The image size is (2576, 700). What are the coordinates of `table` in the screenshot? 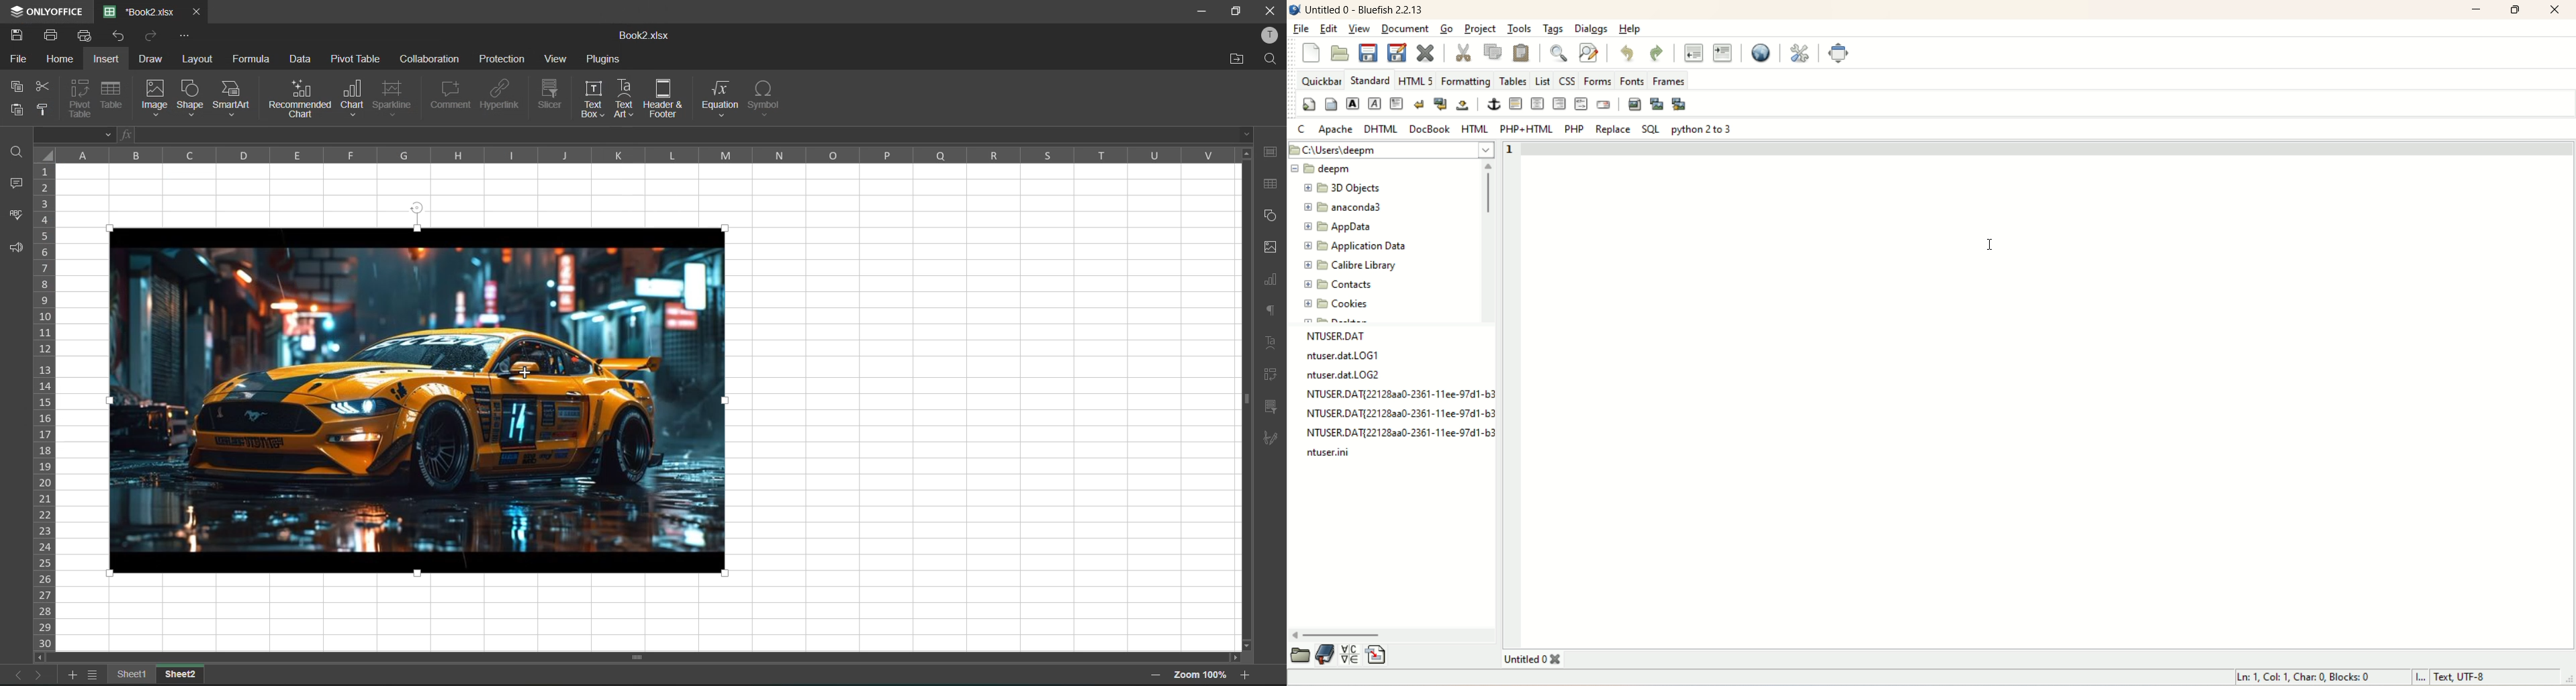 It's located at (113, 95).